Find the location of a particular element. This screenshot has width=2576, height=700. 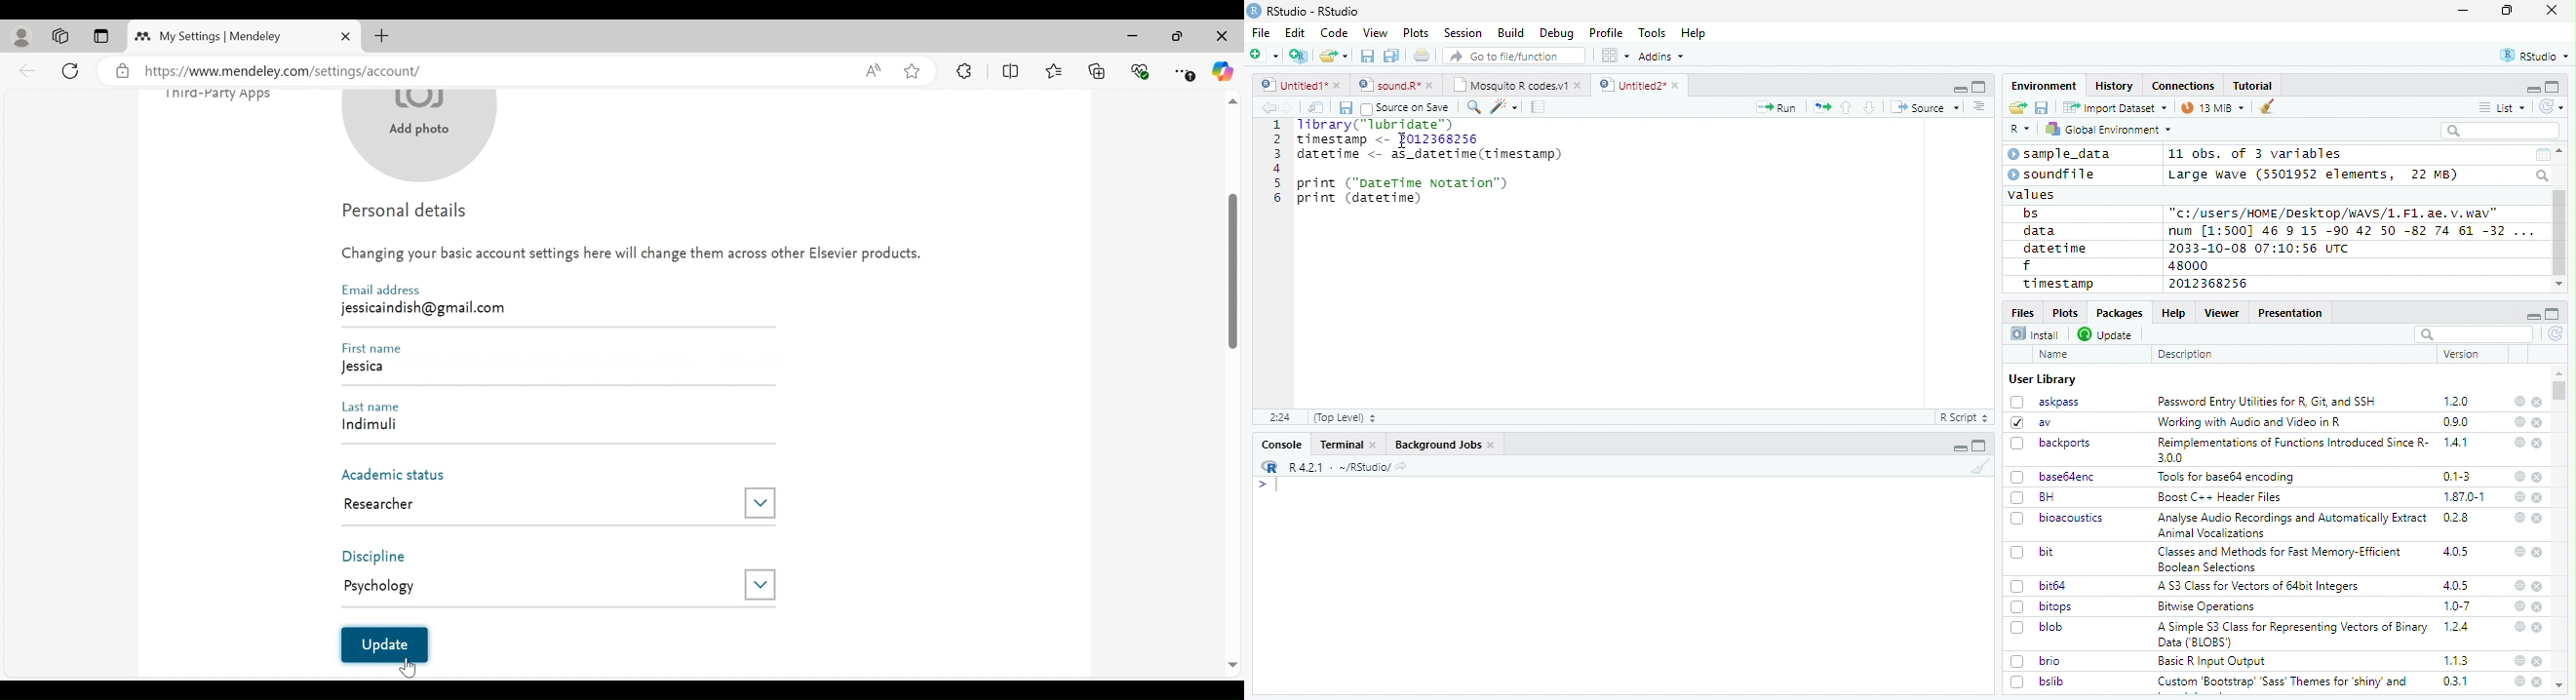

Show in new window is located at coordinates (1318, 107).